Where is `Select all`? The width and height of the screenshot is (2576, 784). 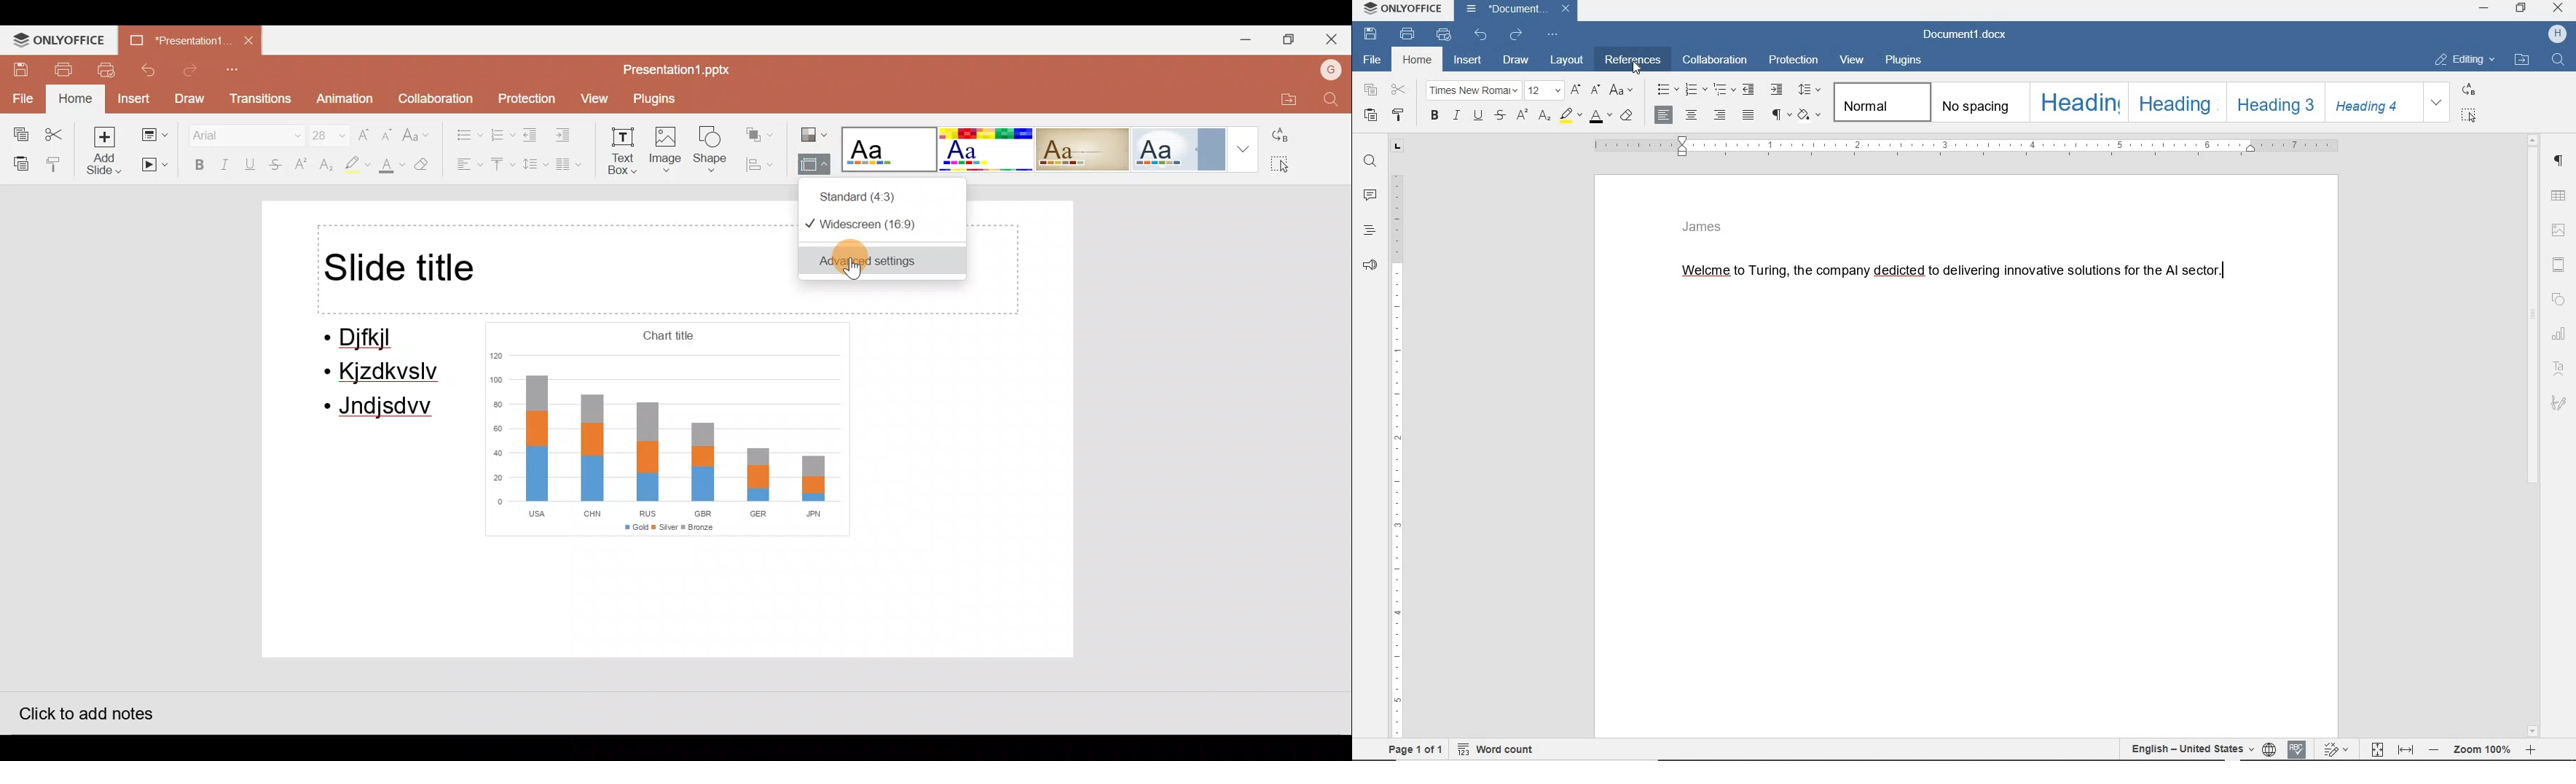 Select all is located at coordinates (1293, 168).